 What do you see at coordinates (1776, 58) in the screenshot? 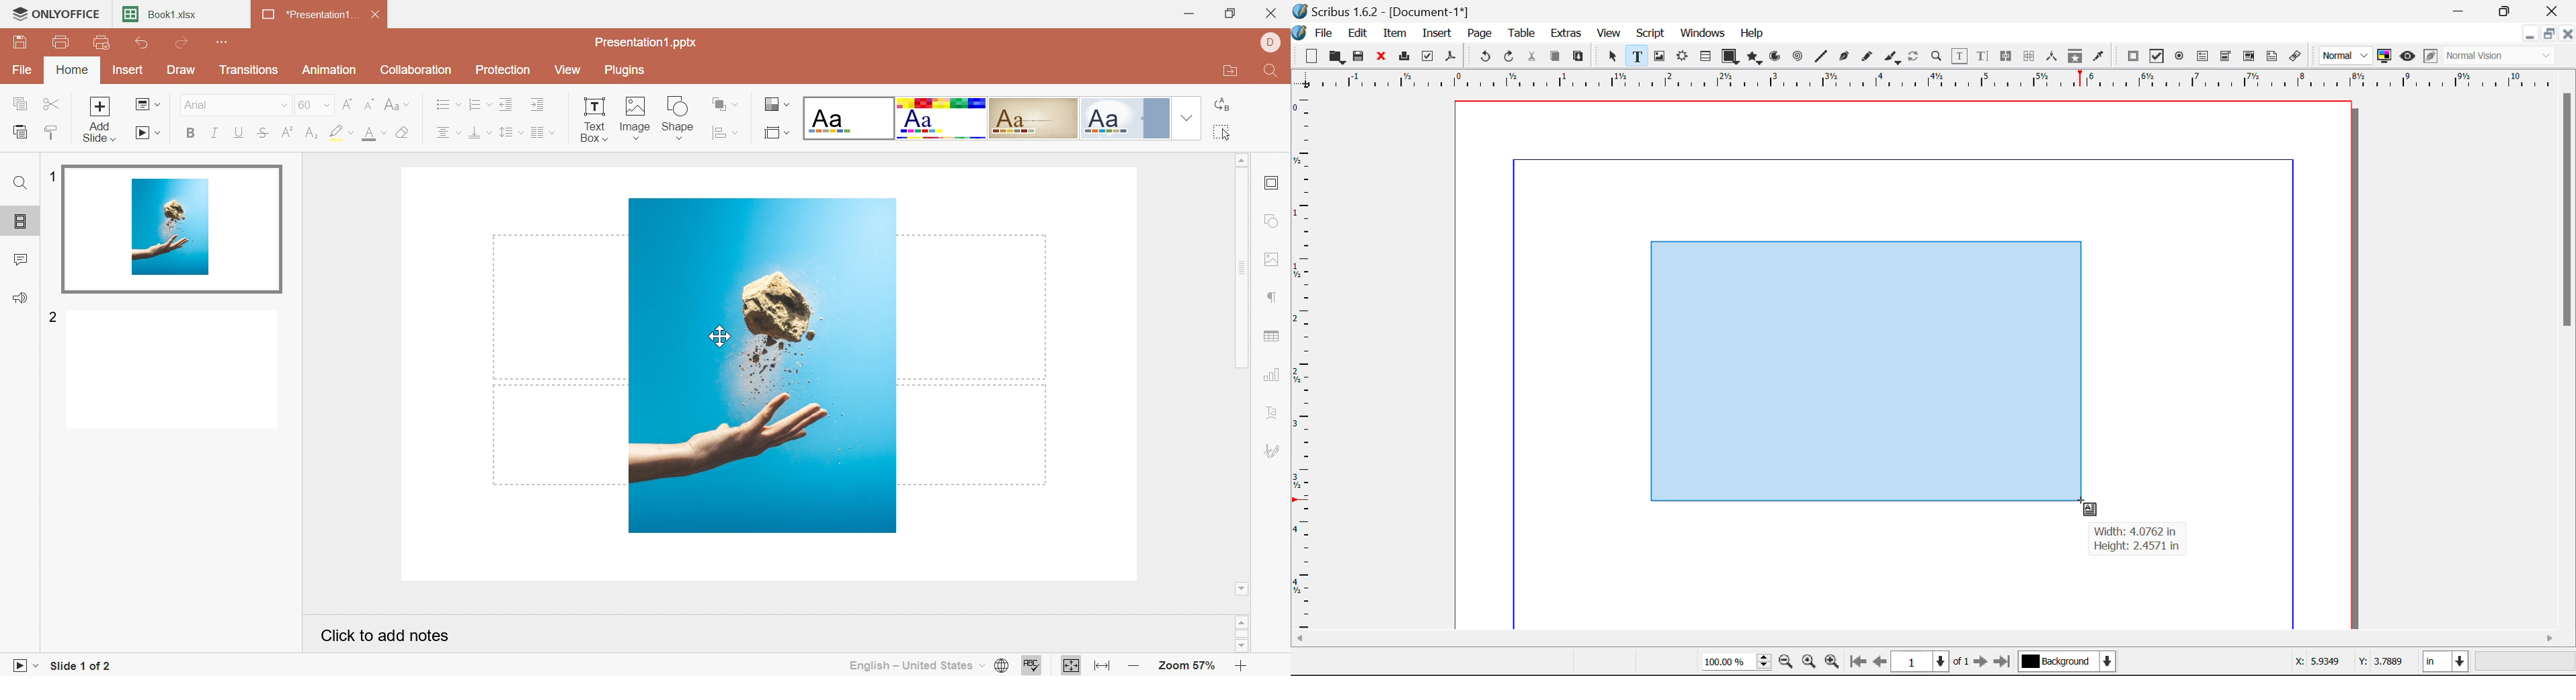
I see `Arc` at bounding box center [1776, 58].